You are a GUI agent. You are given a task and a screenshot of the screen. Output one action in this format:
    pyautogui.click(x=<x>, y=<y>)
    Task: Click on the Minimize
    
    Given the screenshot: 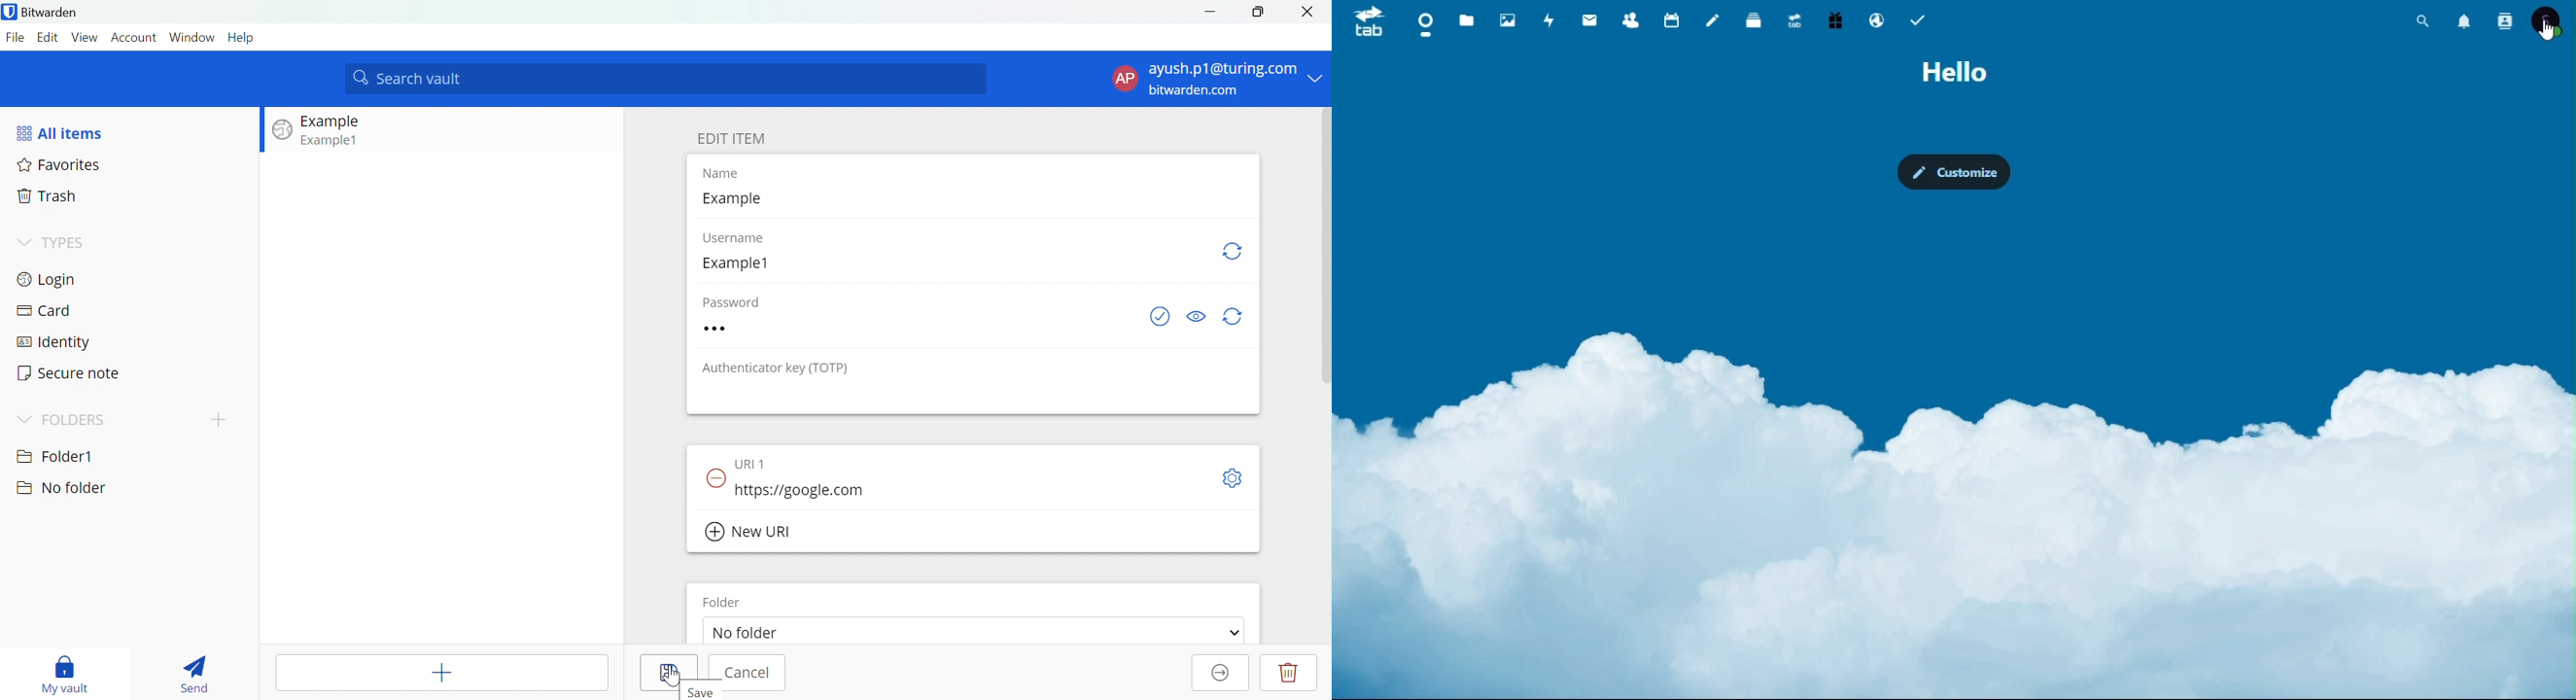 What is the action you would take?
    pyautogui.click(x=1210, y=10)
    